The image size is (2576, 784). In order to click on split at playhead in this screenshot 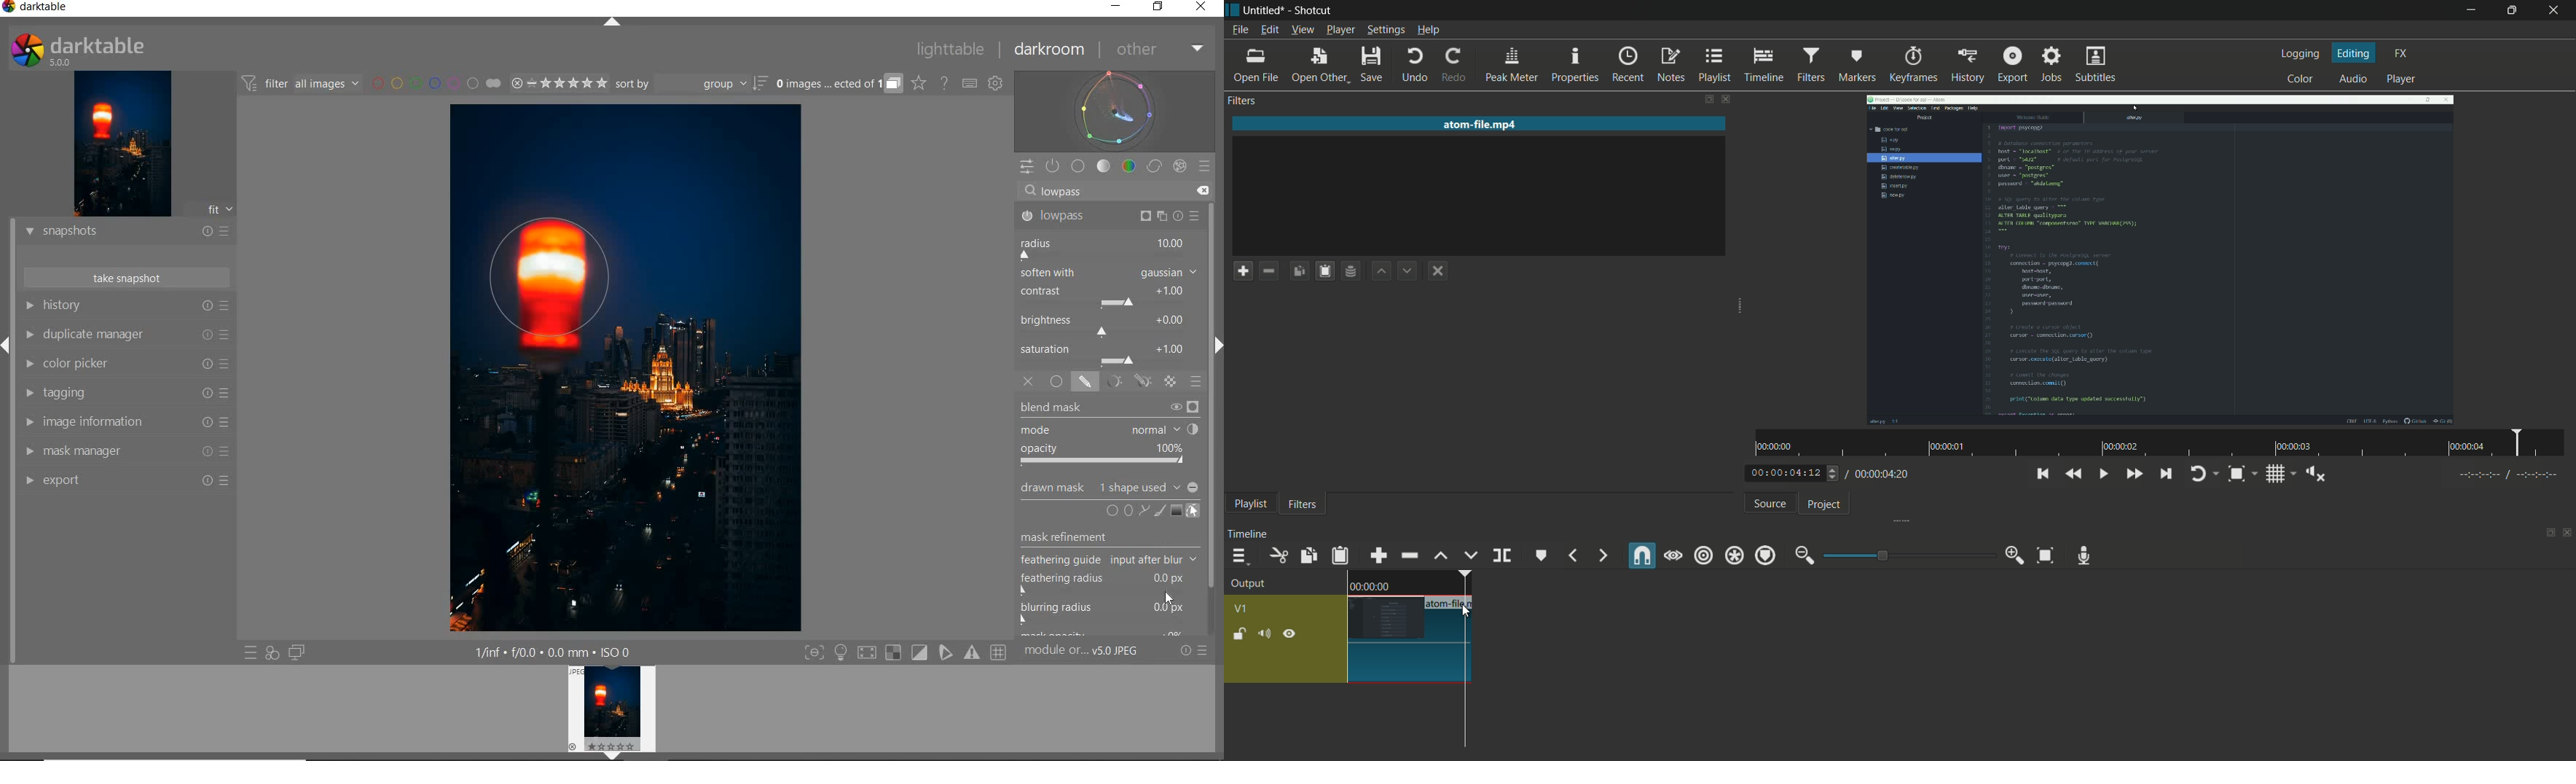, I will do `click(1503, 555)`.